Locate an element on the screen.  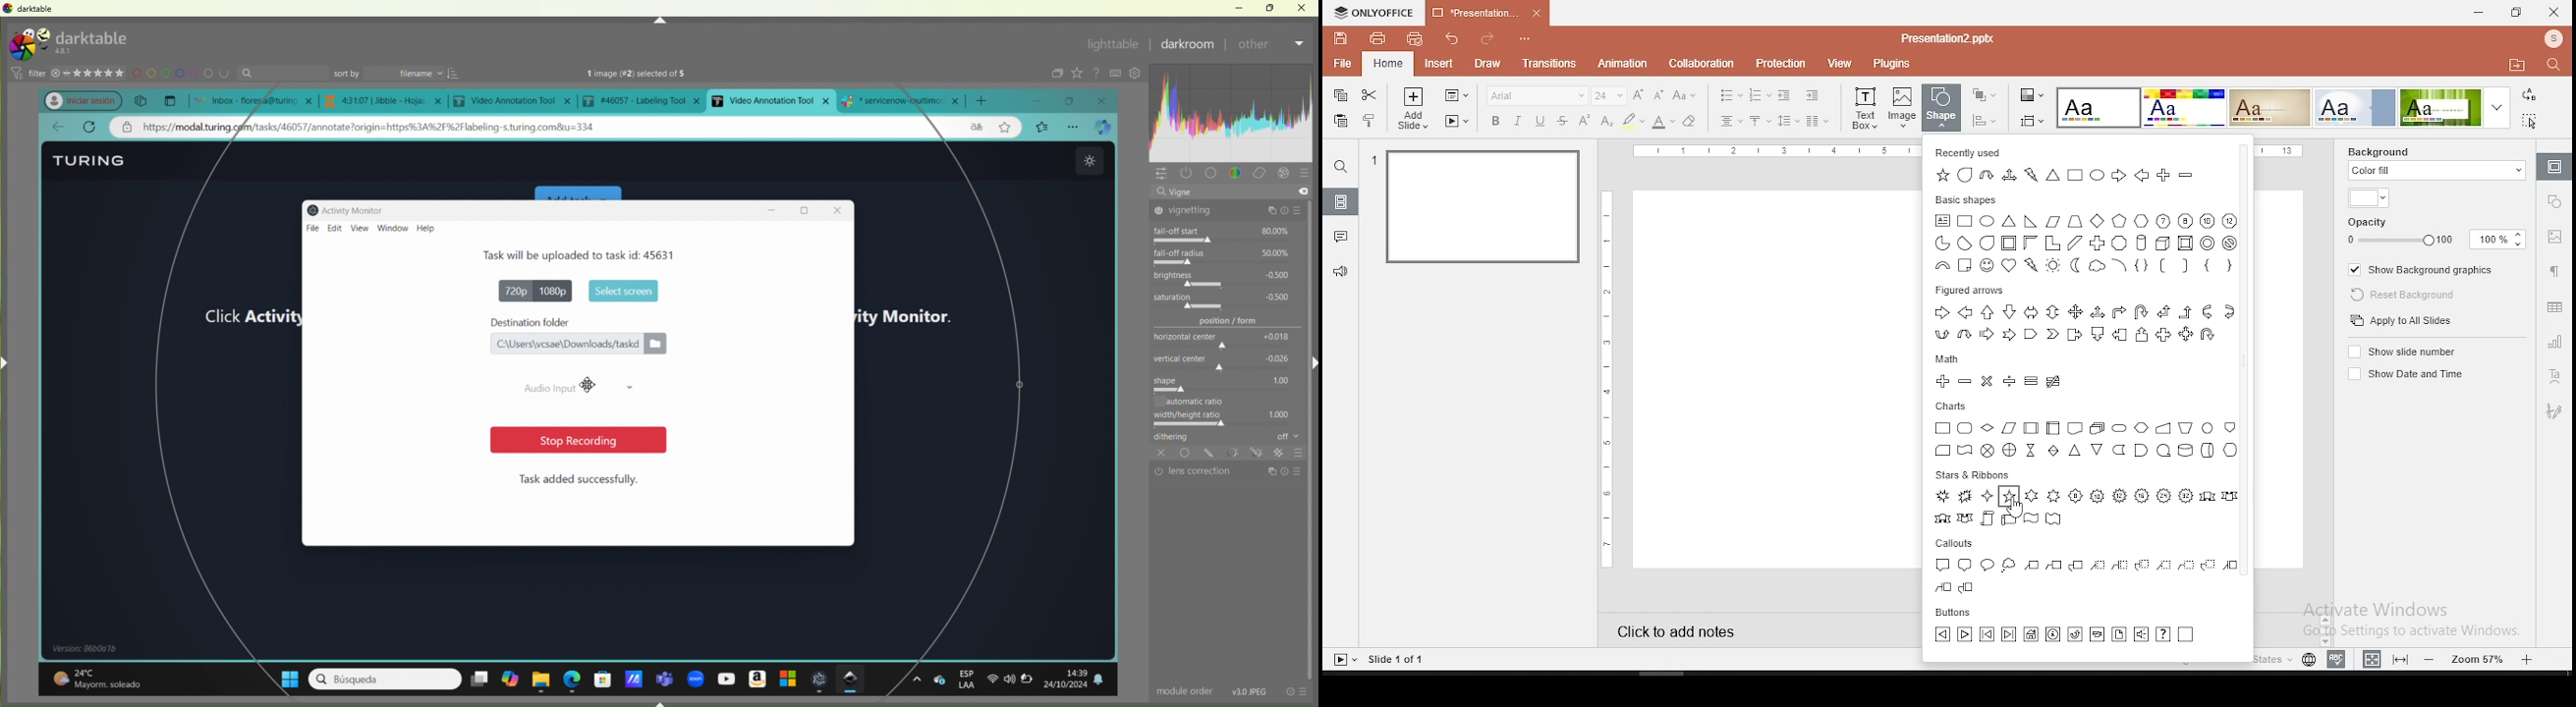
copy is located at coordinates (1339, 96).